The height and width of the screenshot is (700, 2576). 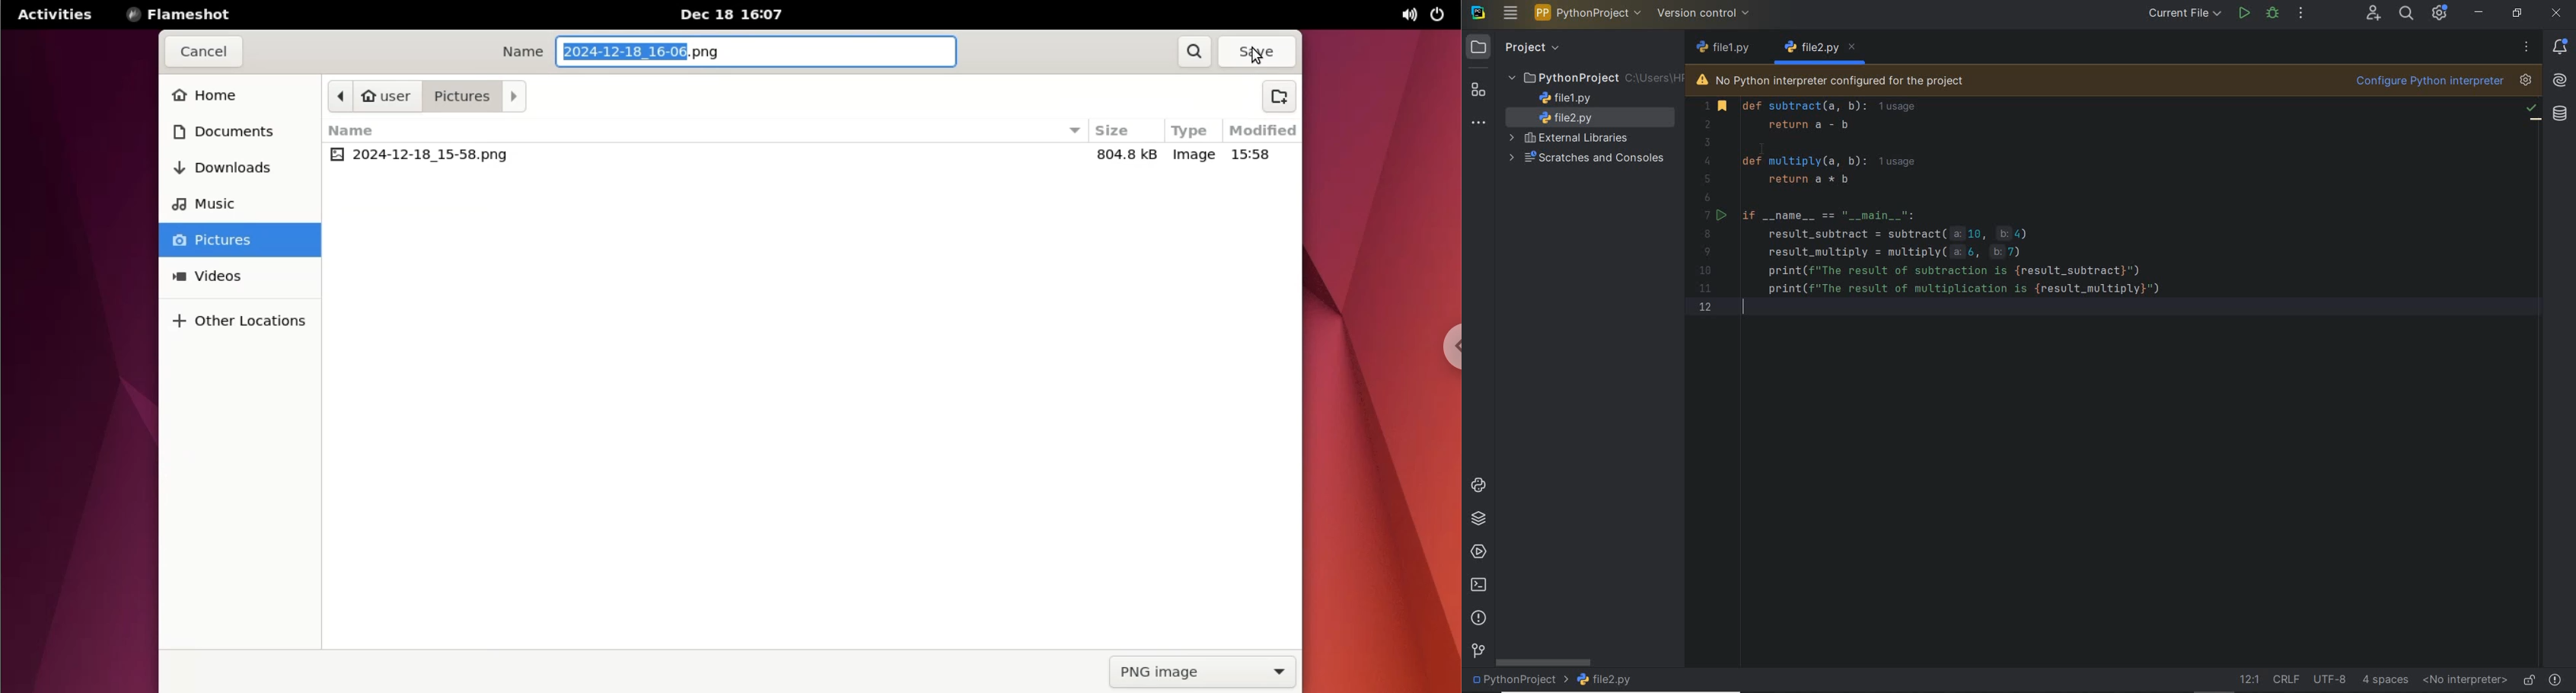 What do you see at coordinates (1543, 662) in the screenshot?
I see `scrollbar` at bounding box center [1543, 662].